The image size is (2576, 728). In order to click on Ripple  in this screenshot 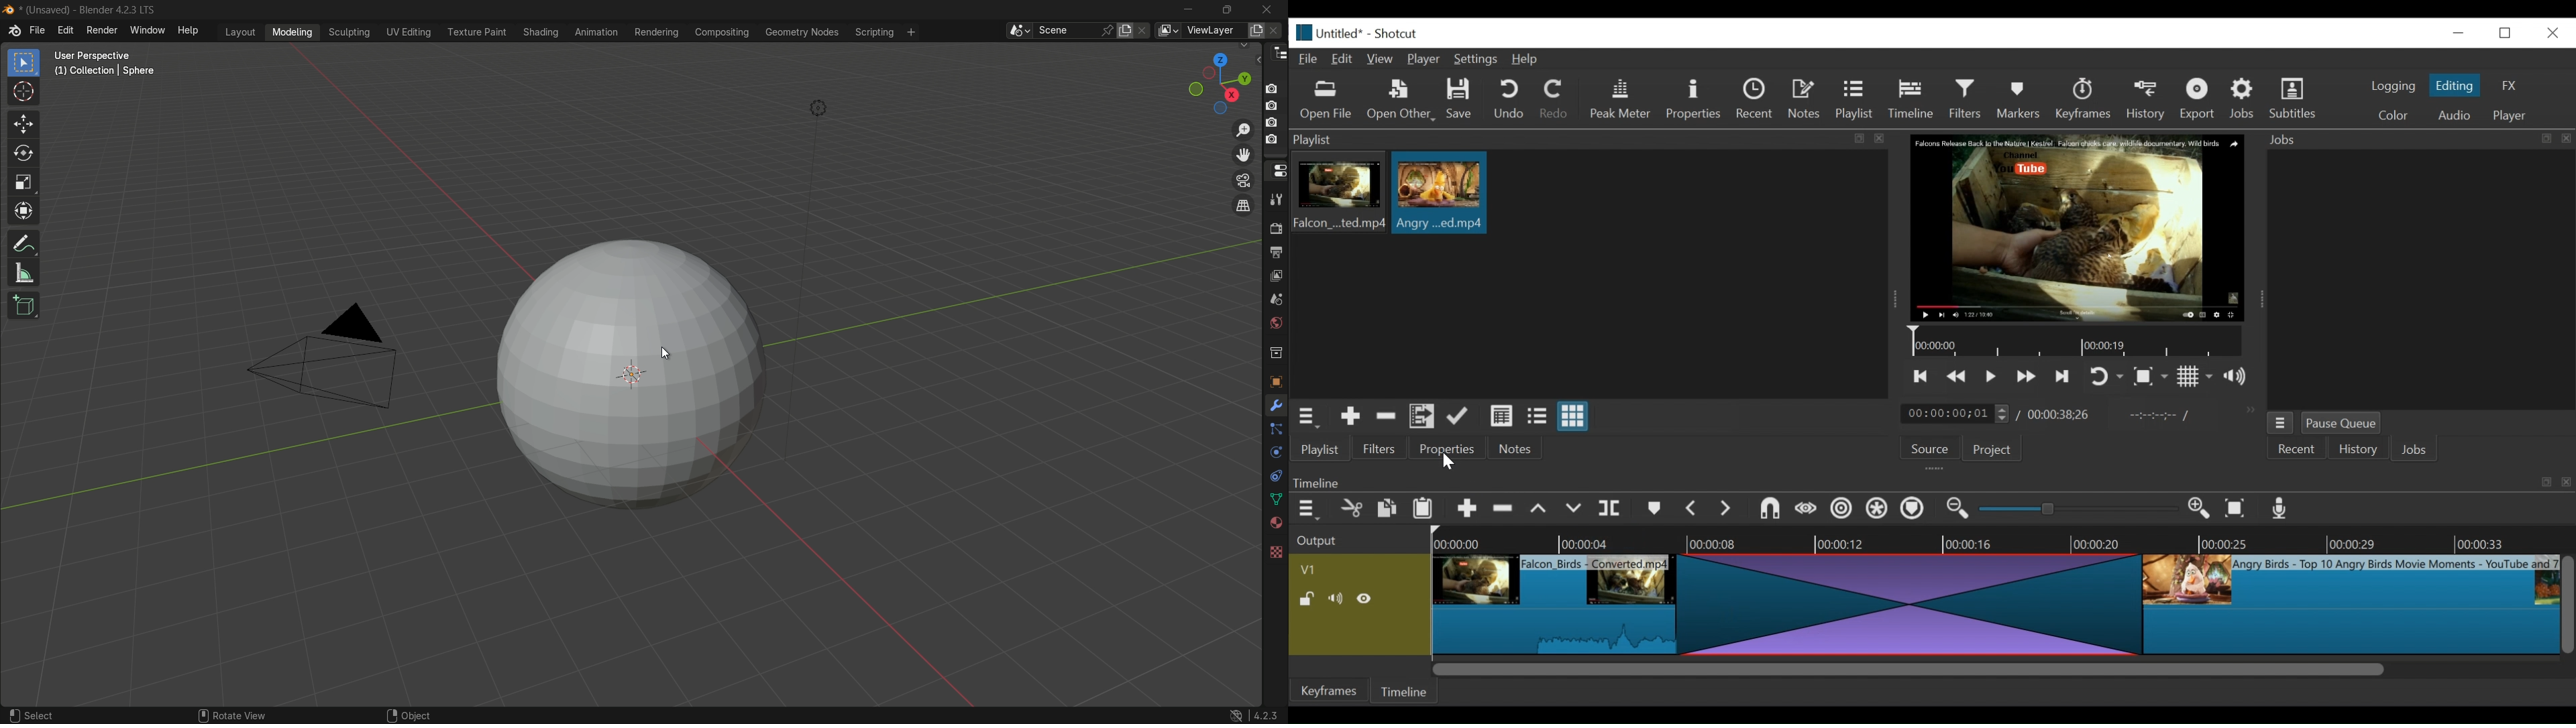, I will do `click(1841, 510)`.